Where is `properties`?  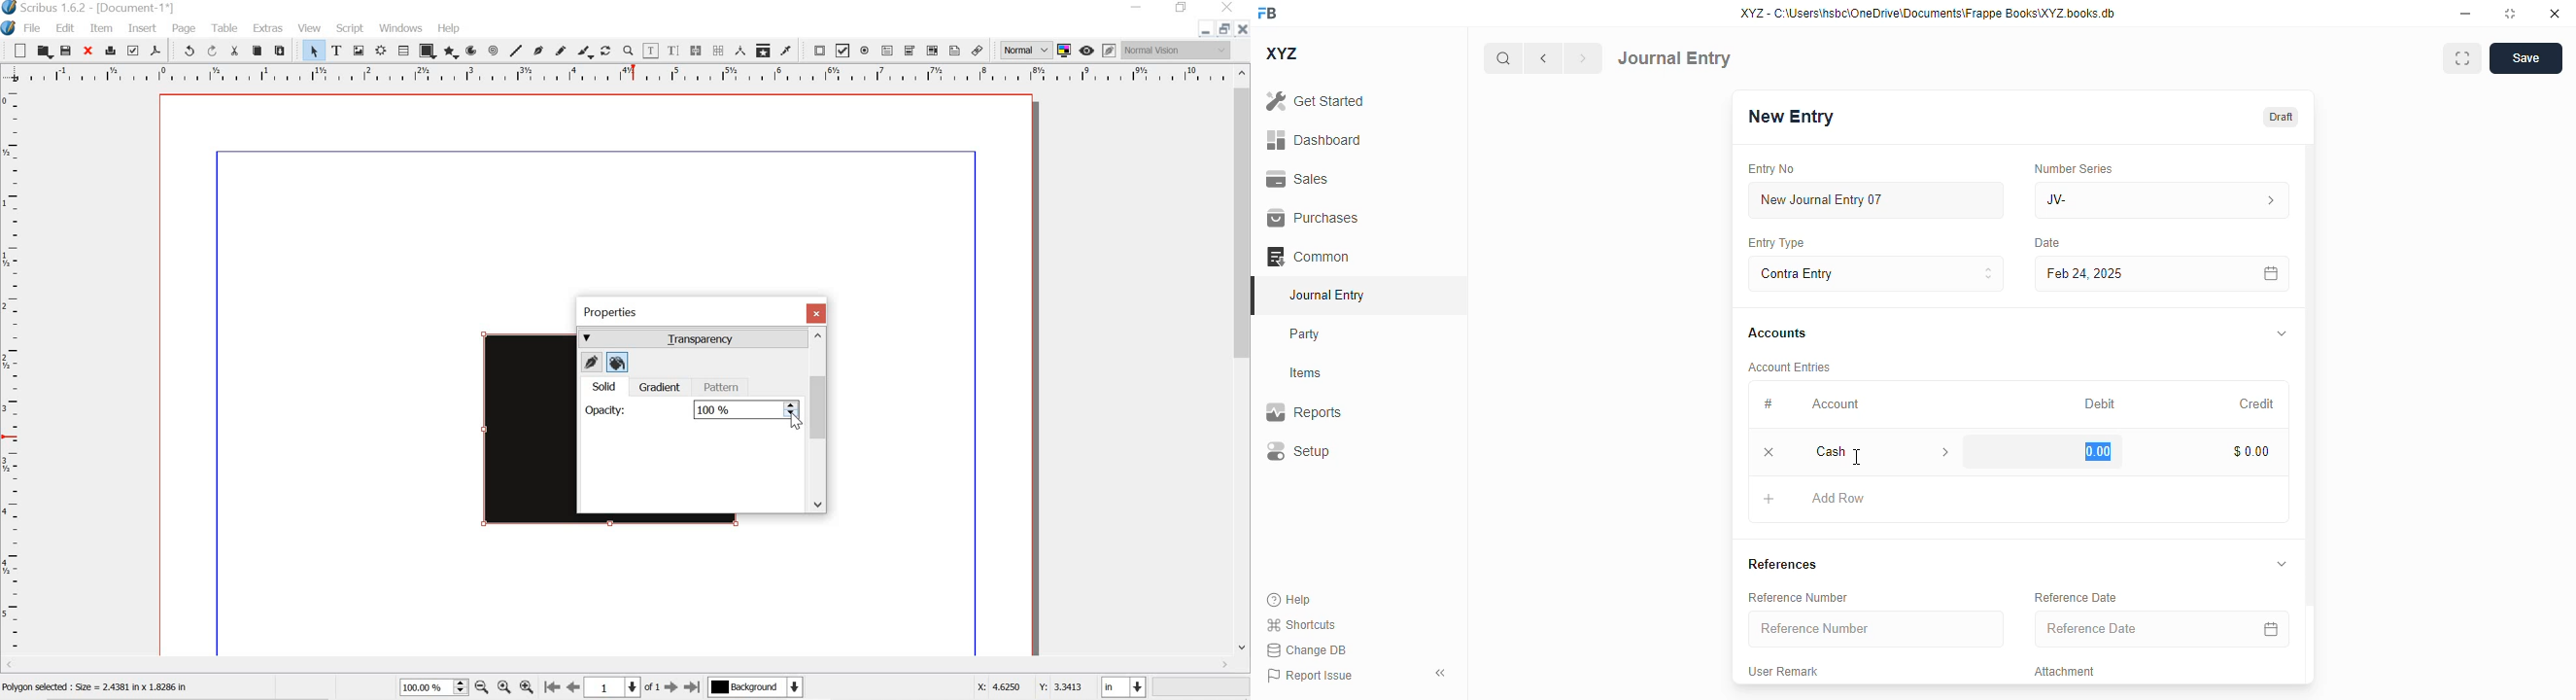
properties is located at coordinates (610, 314).